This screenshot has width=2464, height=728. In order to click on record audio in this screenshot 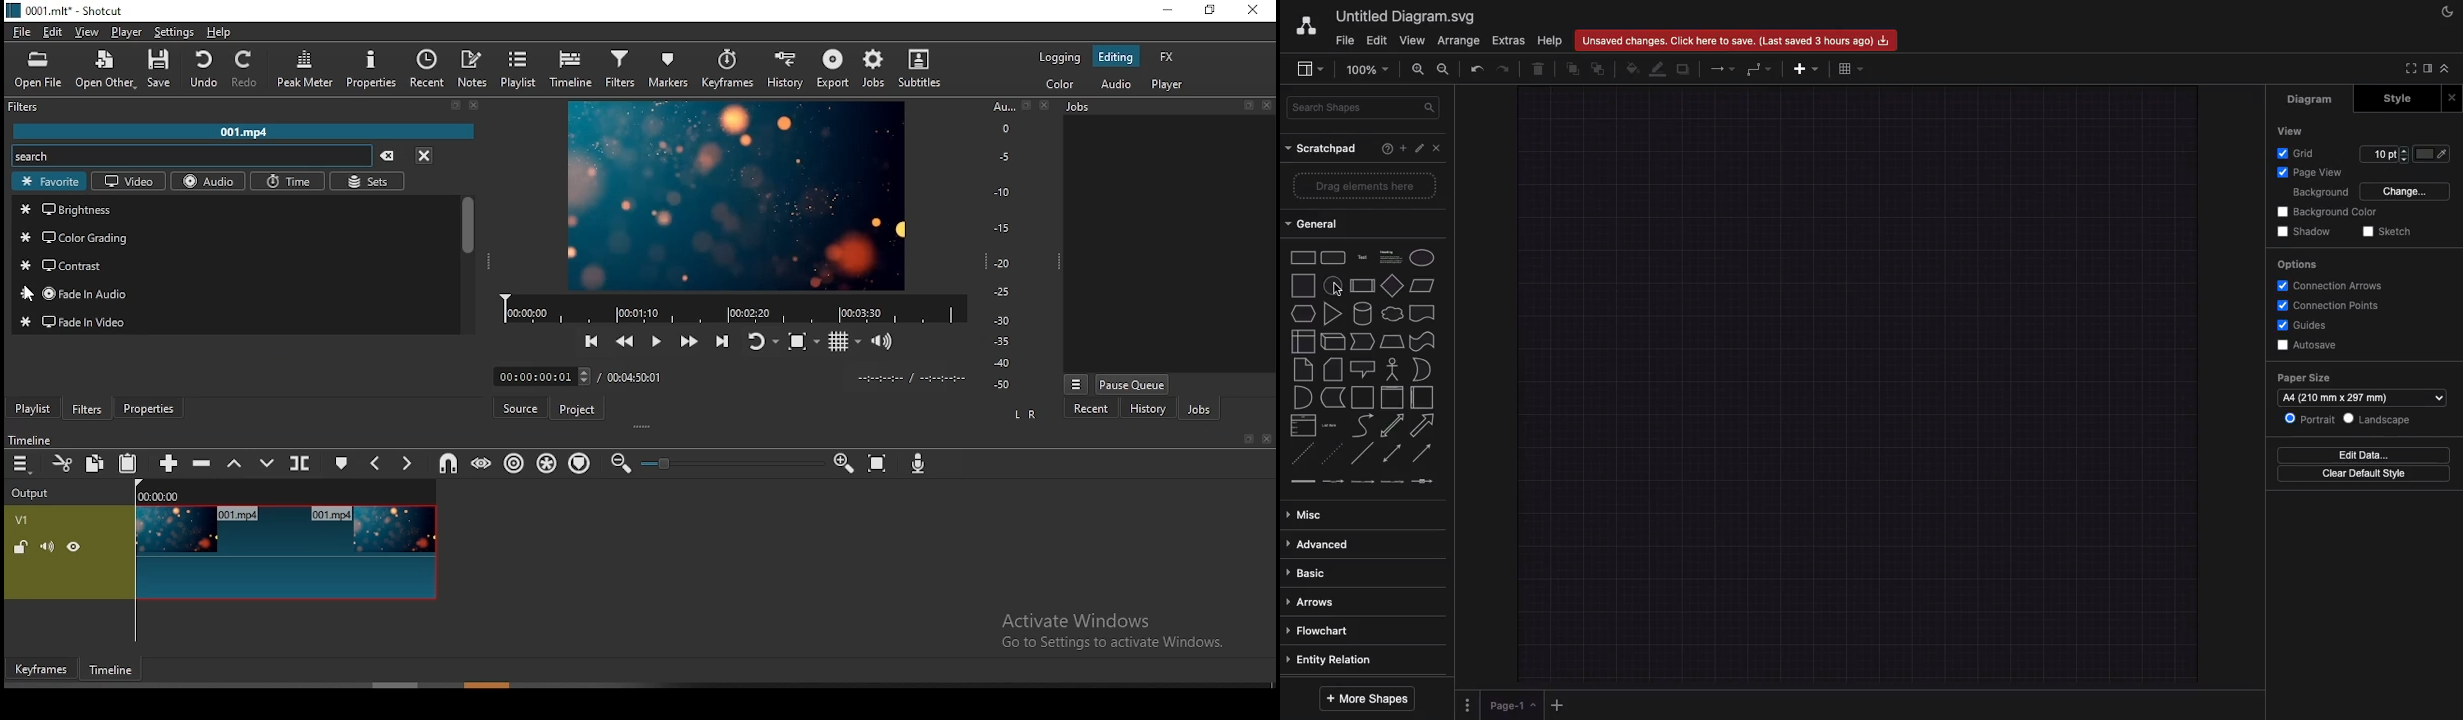, I will do `click(918, 463)`.